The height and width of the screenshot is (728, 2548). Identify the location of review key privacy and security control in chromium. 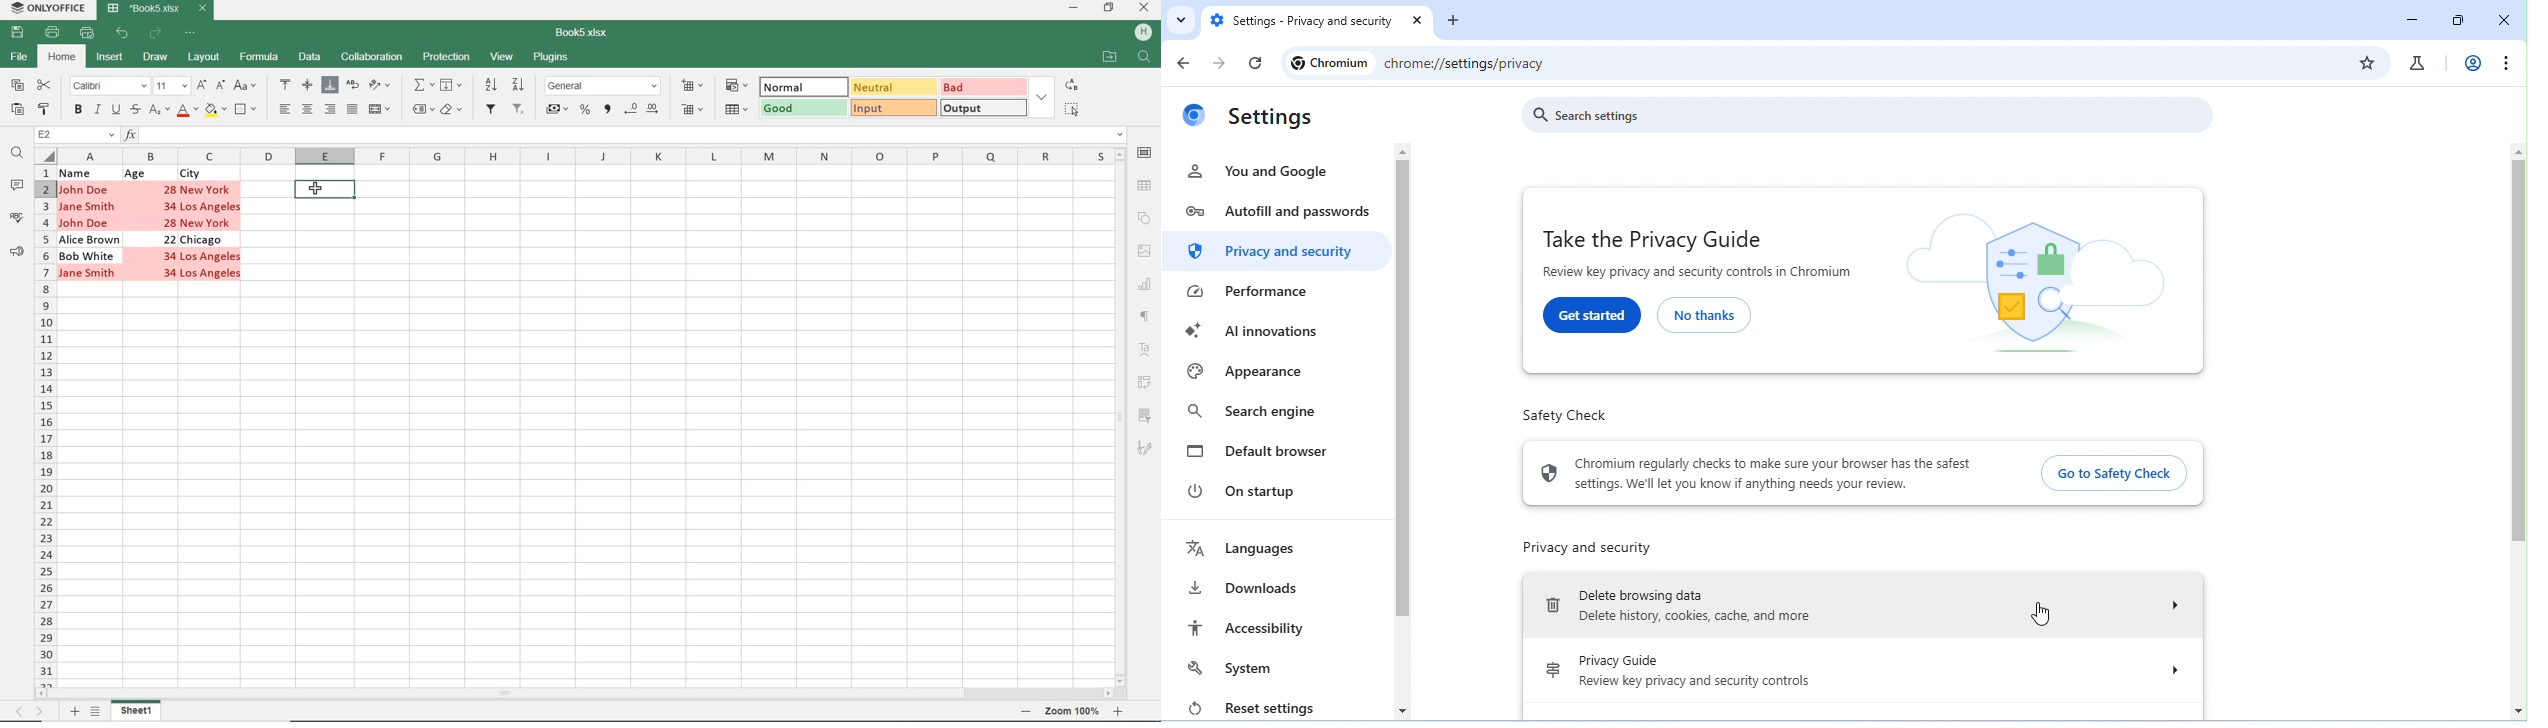
(1701, 273).